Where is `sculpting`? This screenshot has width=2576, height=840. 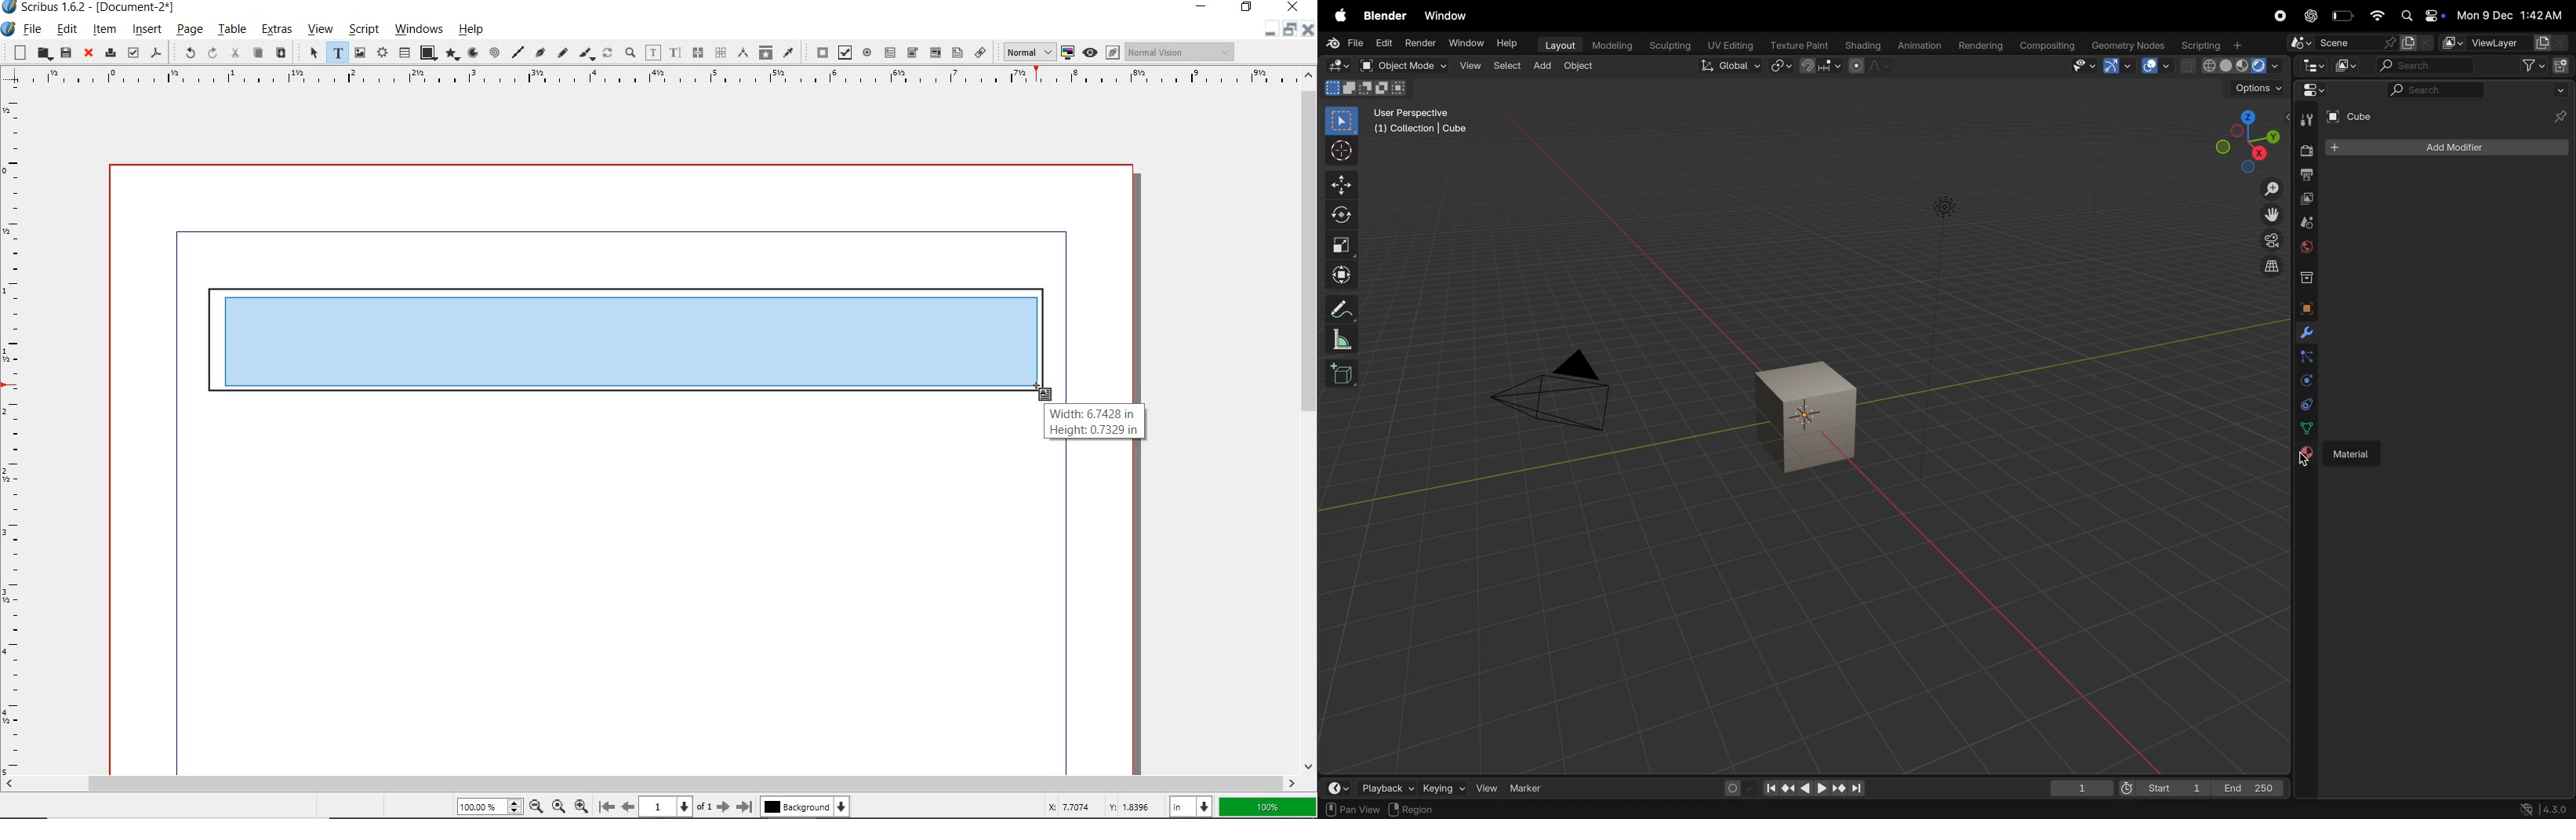 sculpting is located at coordinates (1669, 46).